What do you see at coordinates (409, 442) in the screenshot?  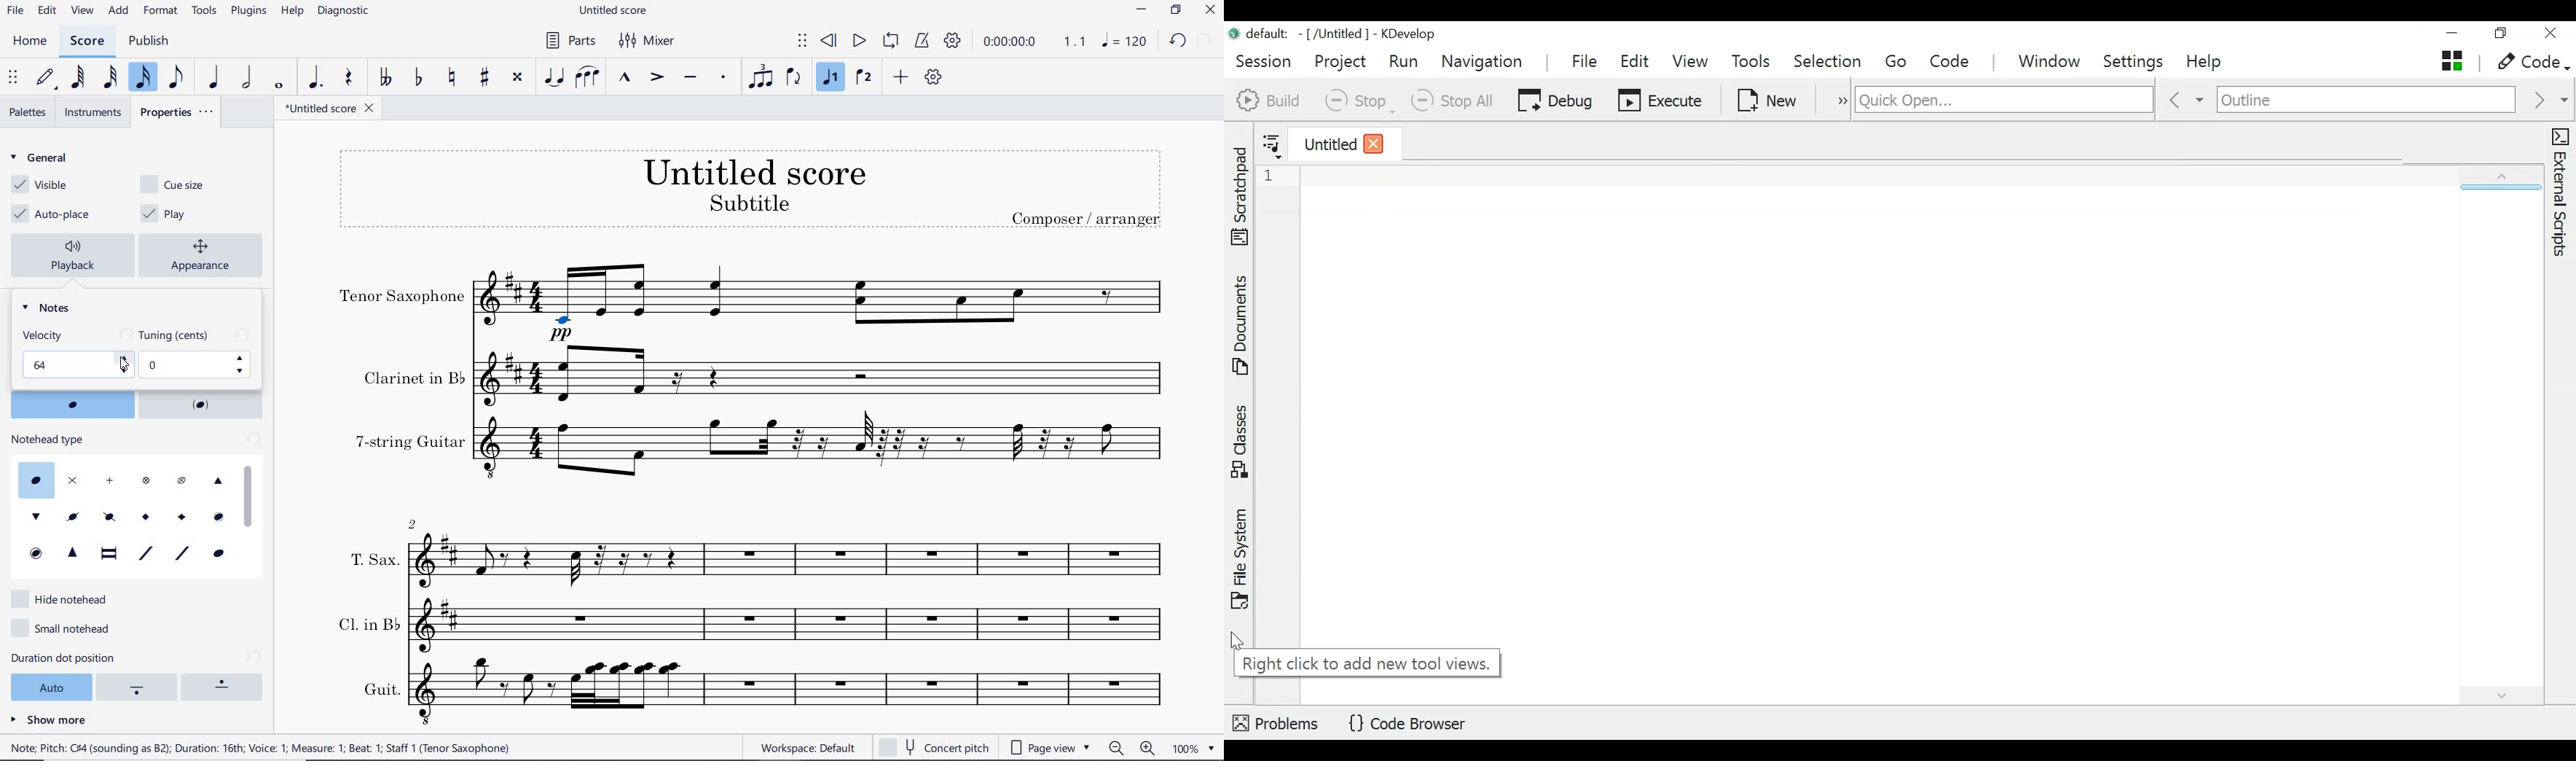 I see `text` at bounding box center [409, 442].